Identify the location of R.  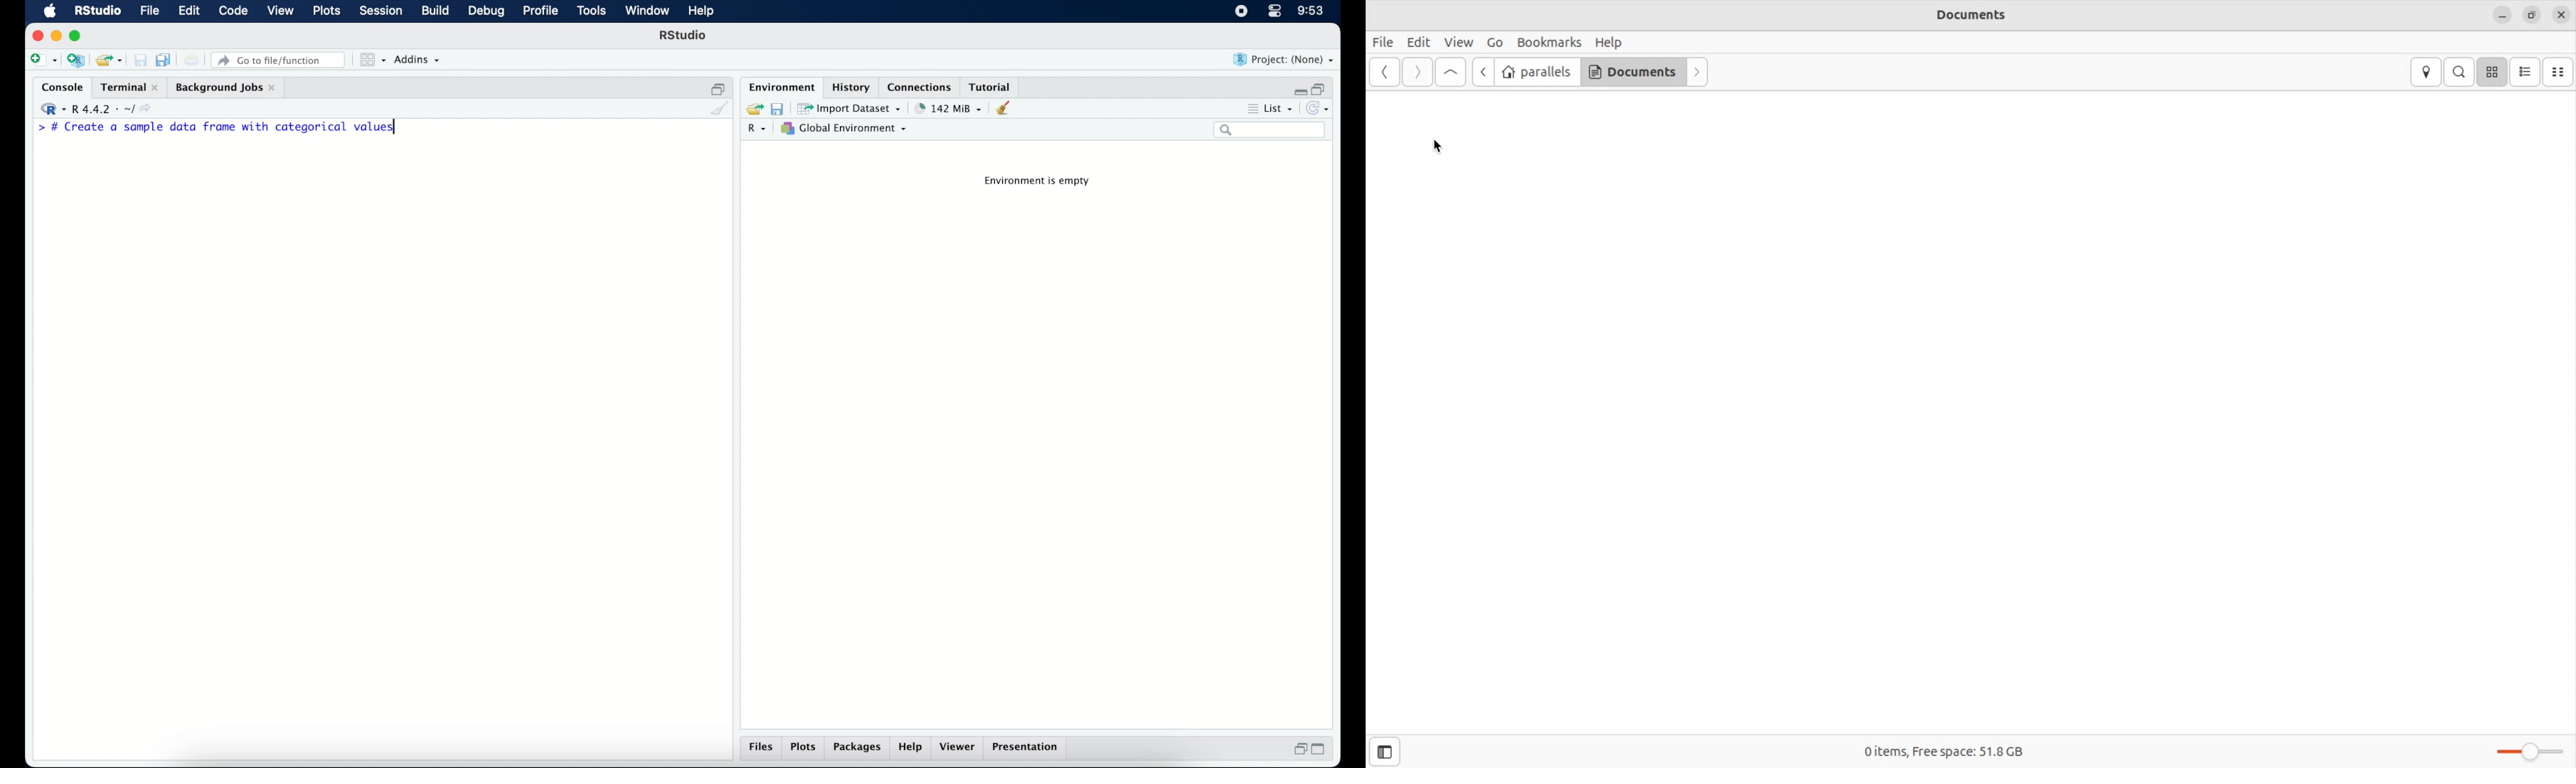
(760, 129).